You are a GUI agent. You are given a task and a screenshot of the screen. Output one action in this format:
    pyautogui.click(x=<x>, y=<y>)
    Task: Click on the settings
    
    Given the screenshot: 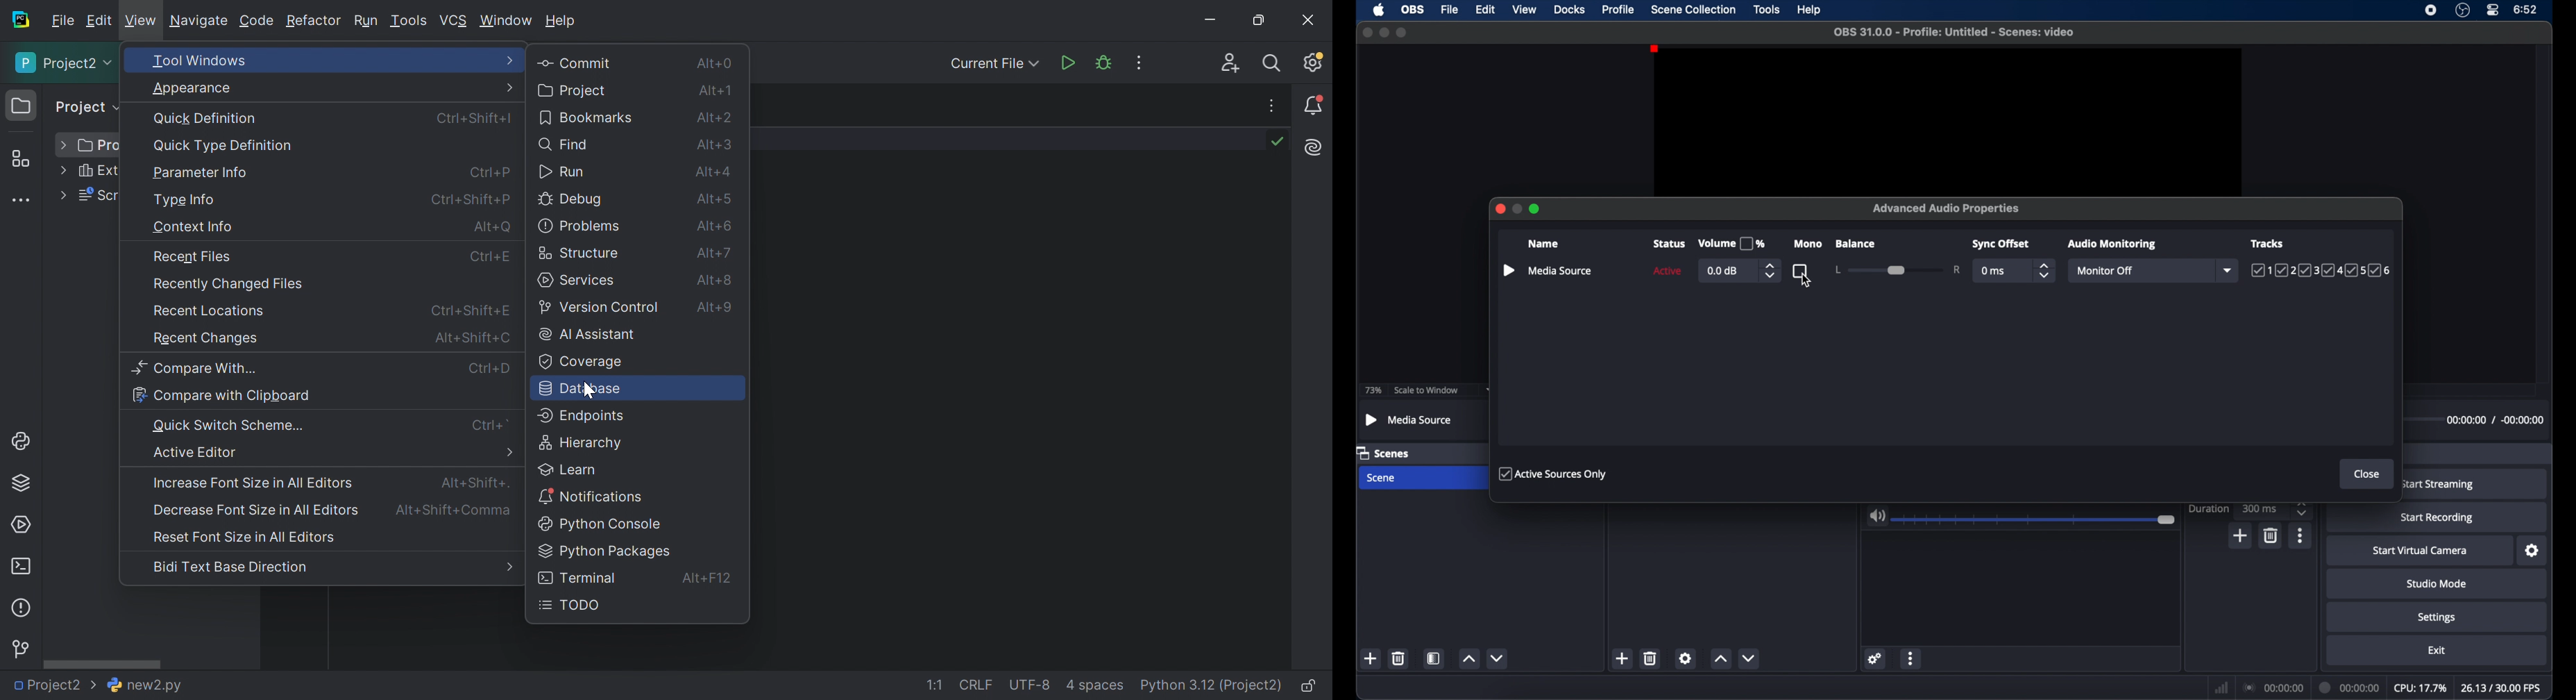 What is the action you would take?
    pyautogui.click(x=1687, y=658)
    